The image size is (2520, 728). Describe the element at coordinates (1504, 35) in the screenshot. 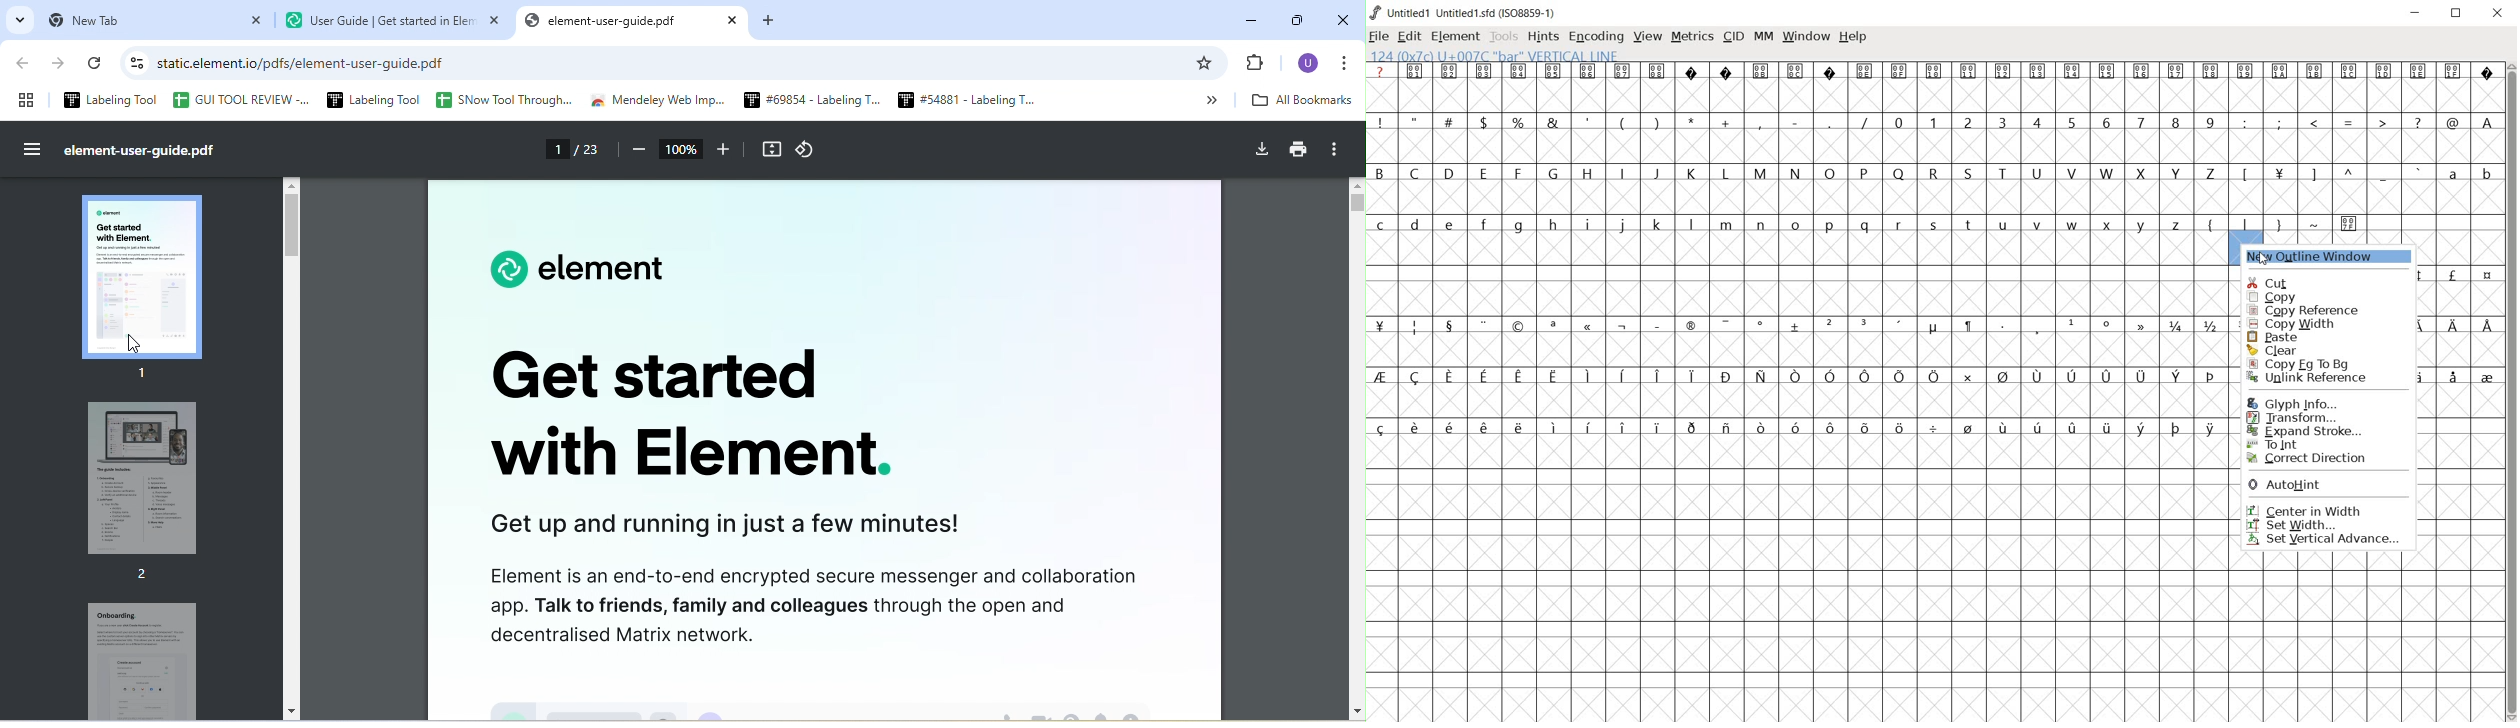

I see `tools` at that location.